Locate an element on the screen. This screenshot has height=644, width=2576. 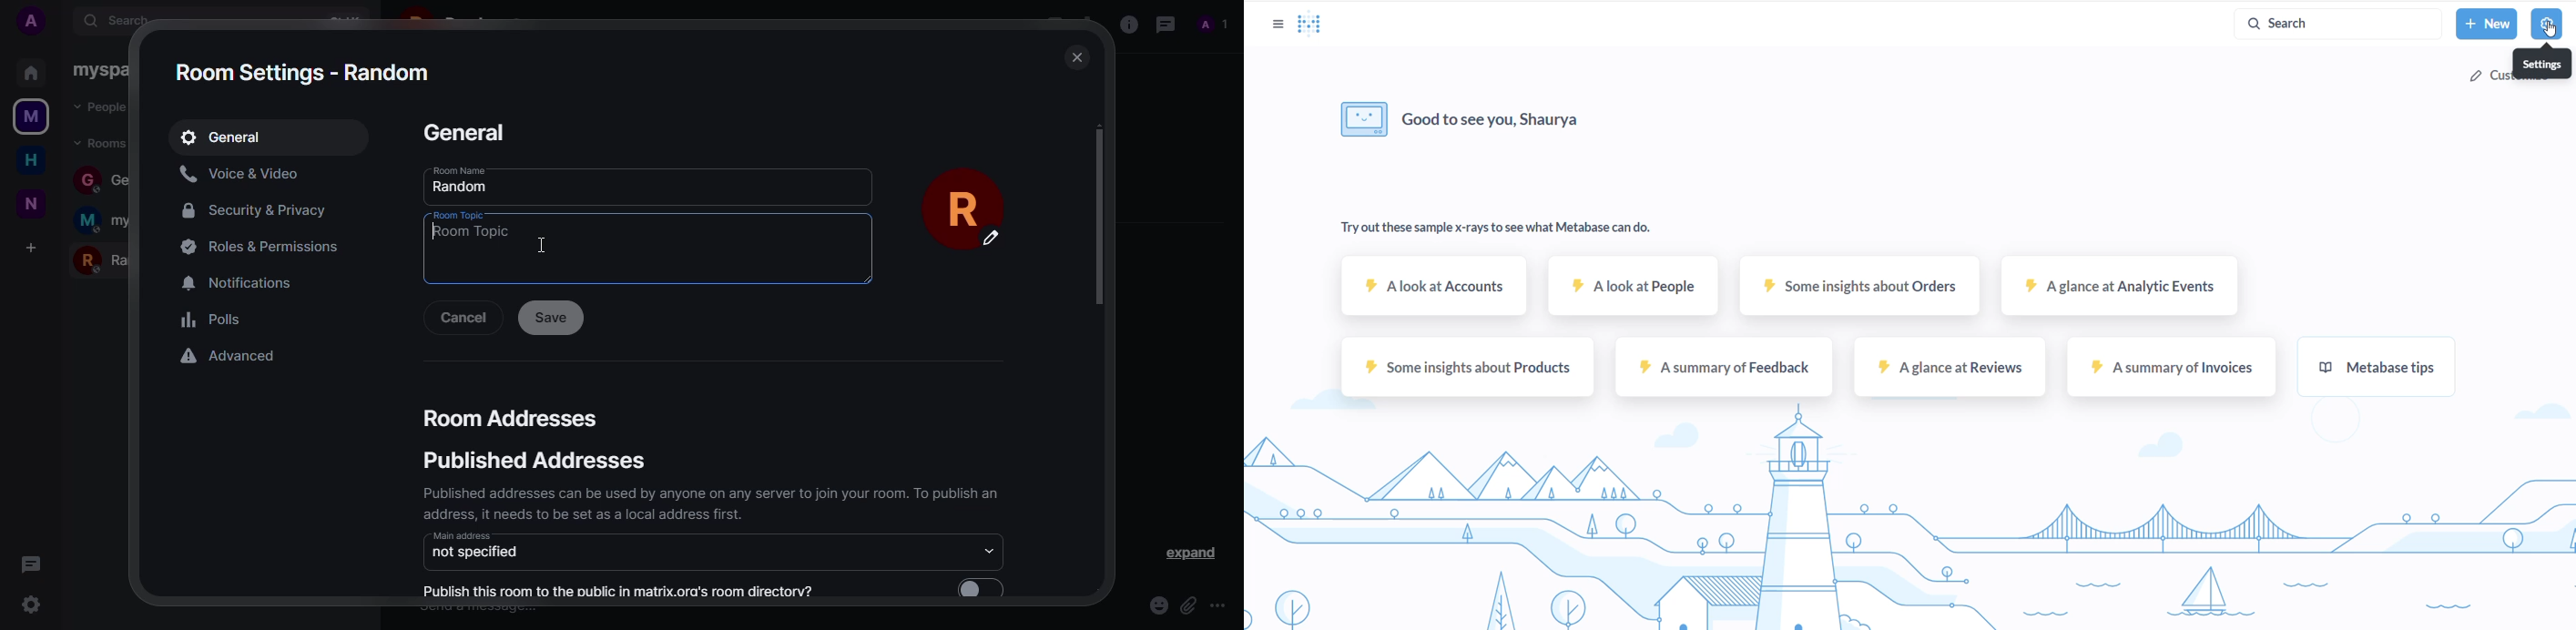
home is located at coordinates (30, 161).